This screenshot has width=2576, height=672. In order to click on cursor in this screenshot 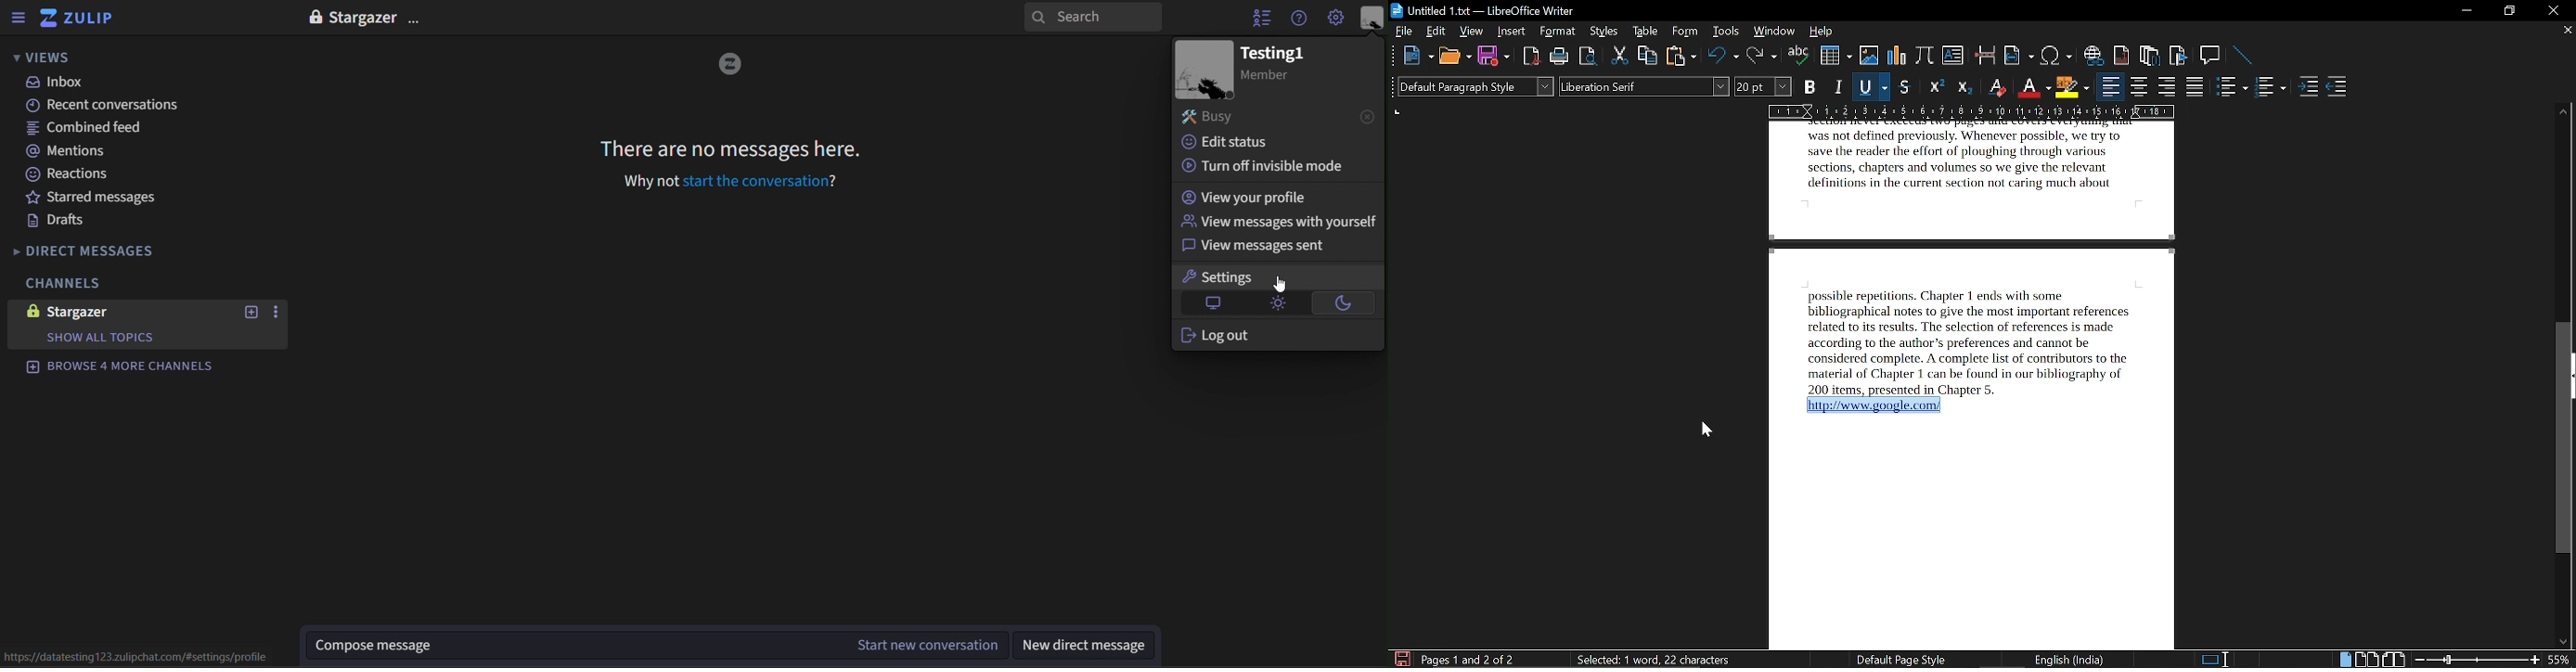, I will do `click(1702, 432)`.